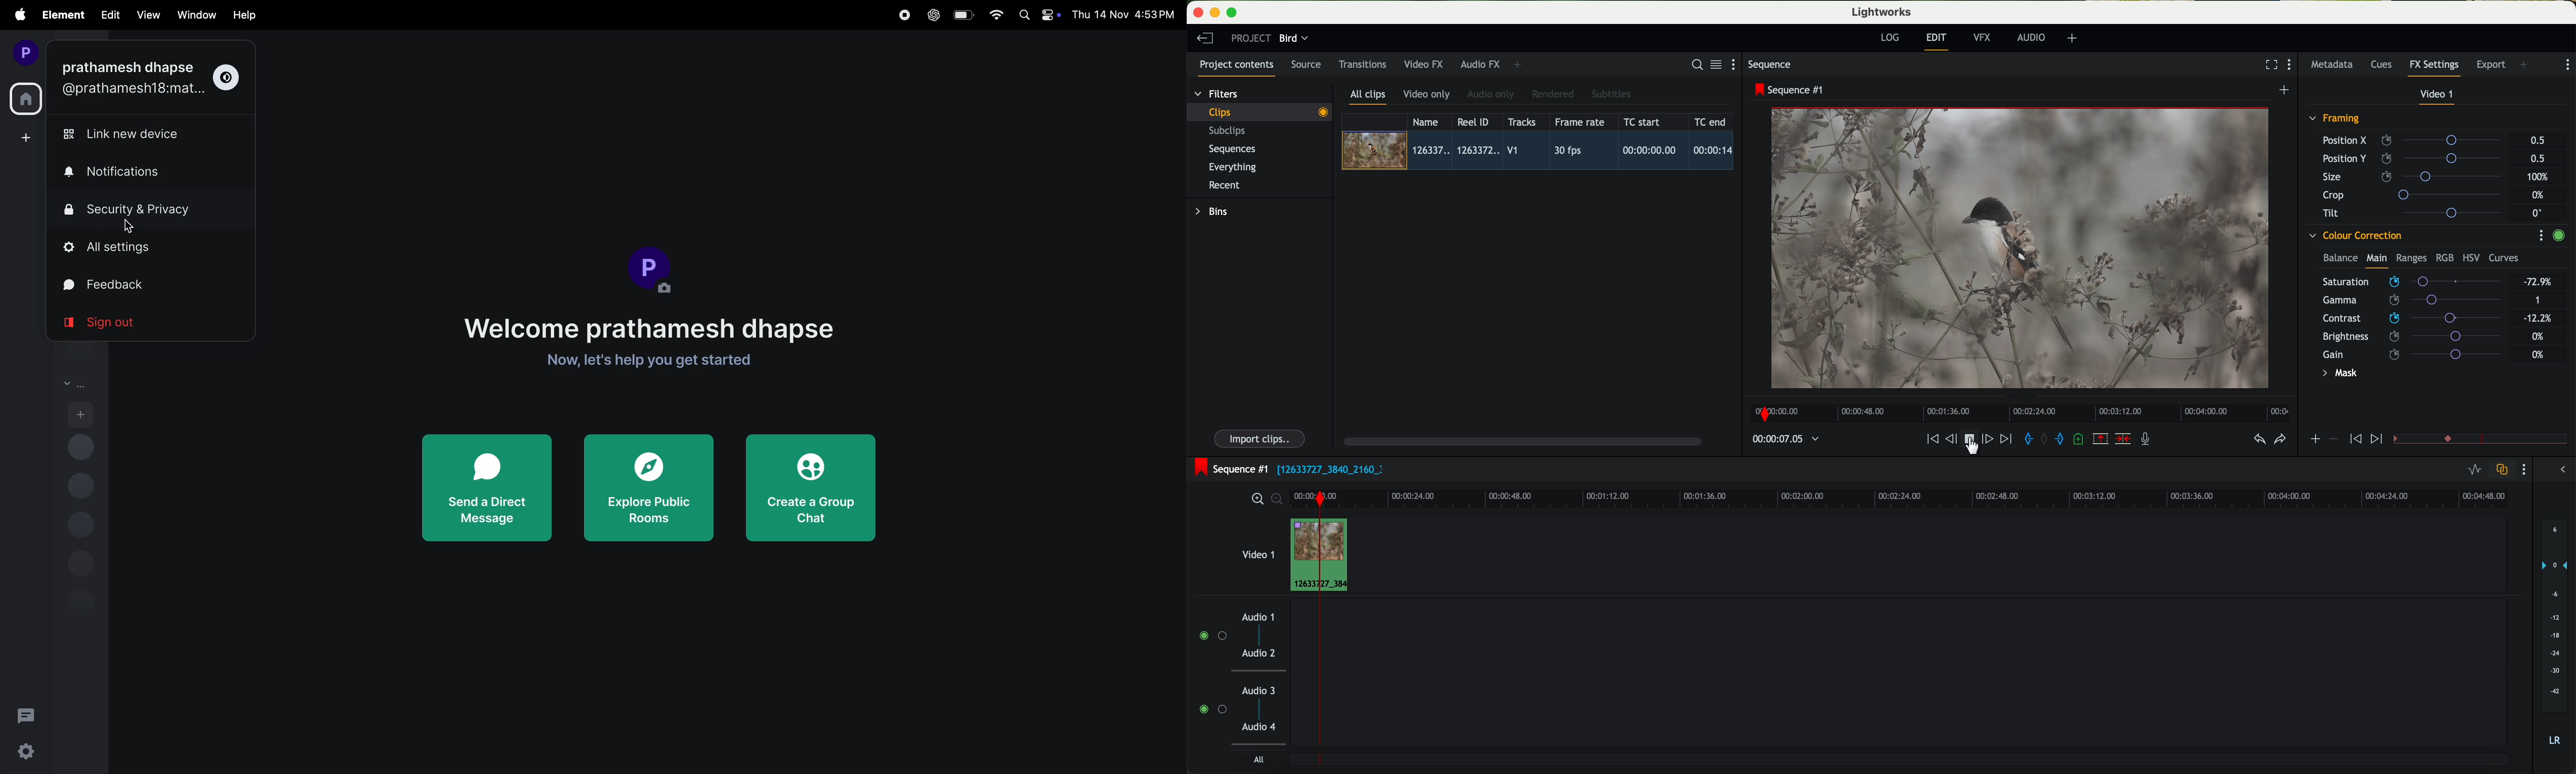  I want to click on sequence #1, so click(1790, 90).